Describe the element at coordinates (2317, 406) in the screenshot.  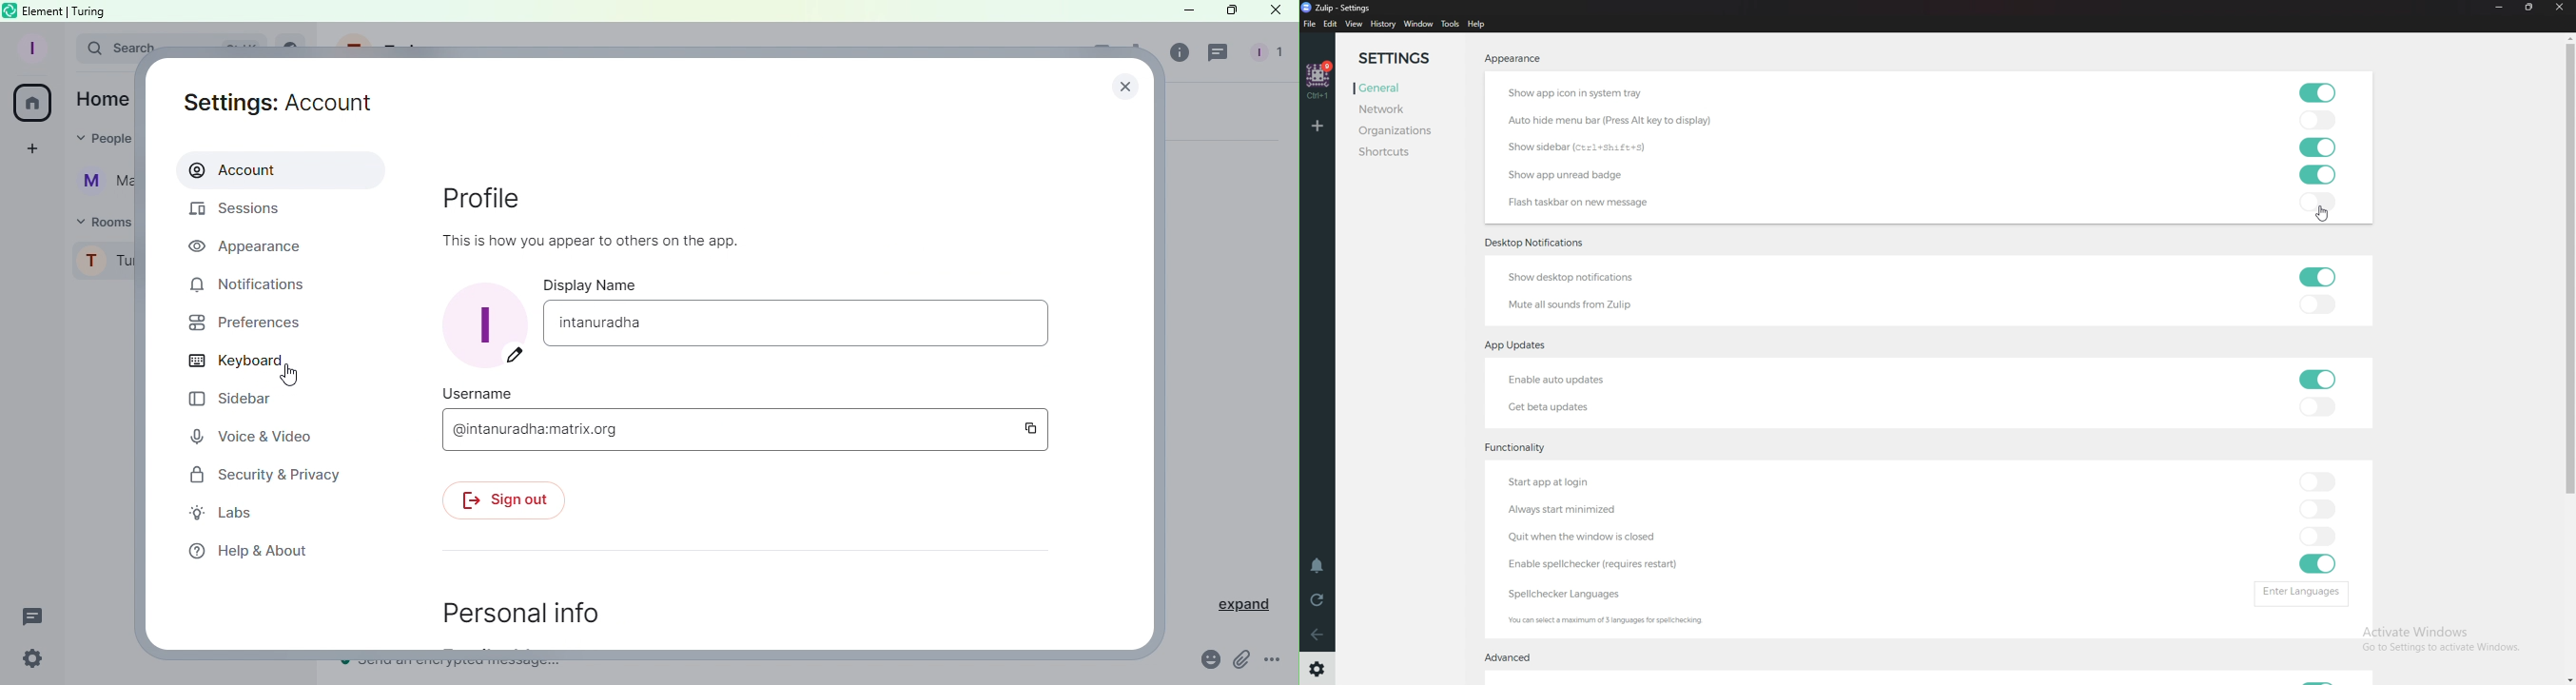
I see `toggle` at that location.